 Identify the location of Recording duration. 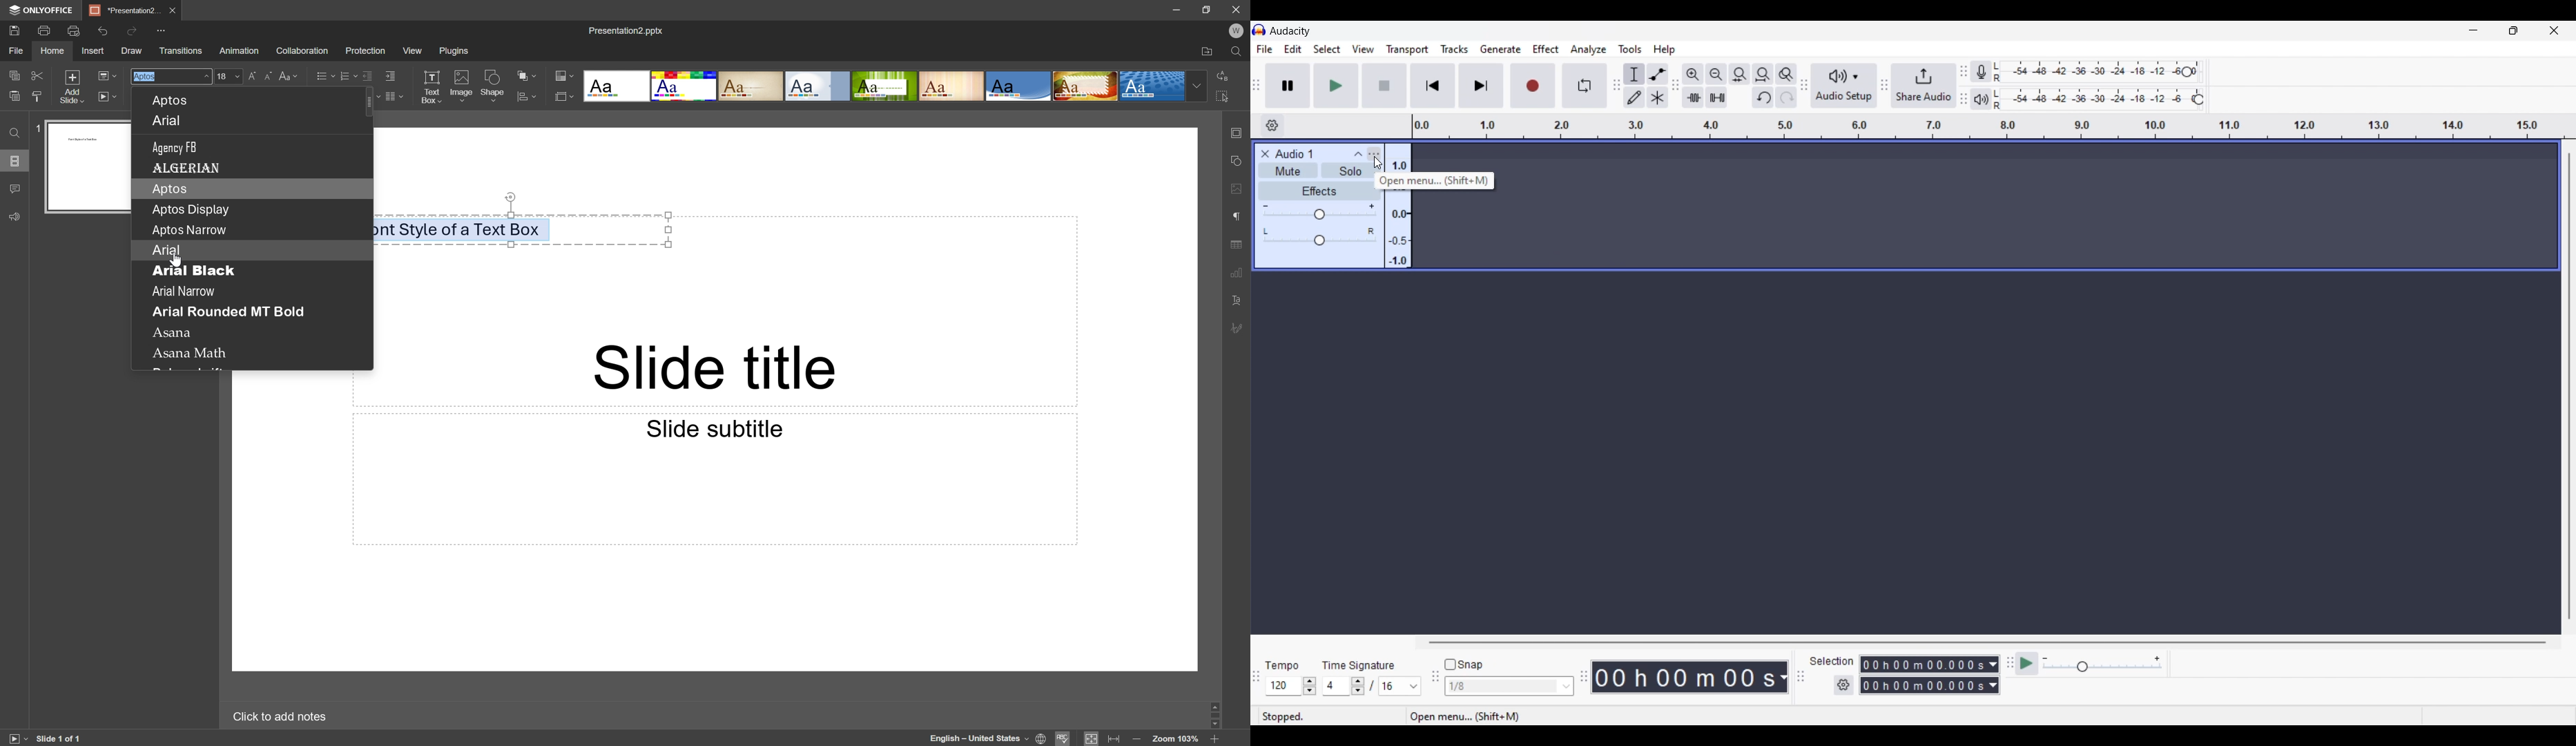
(1921, 675).